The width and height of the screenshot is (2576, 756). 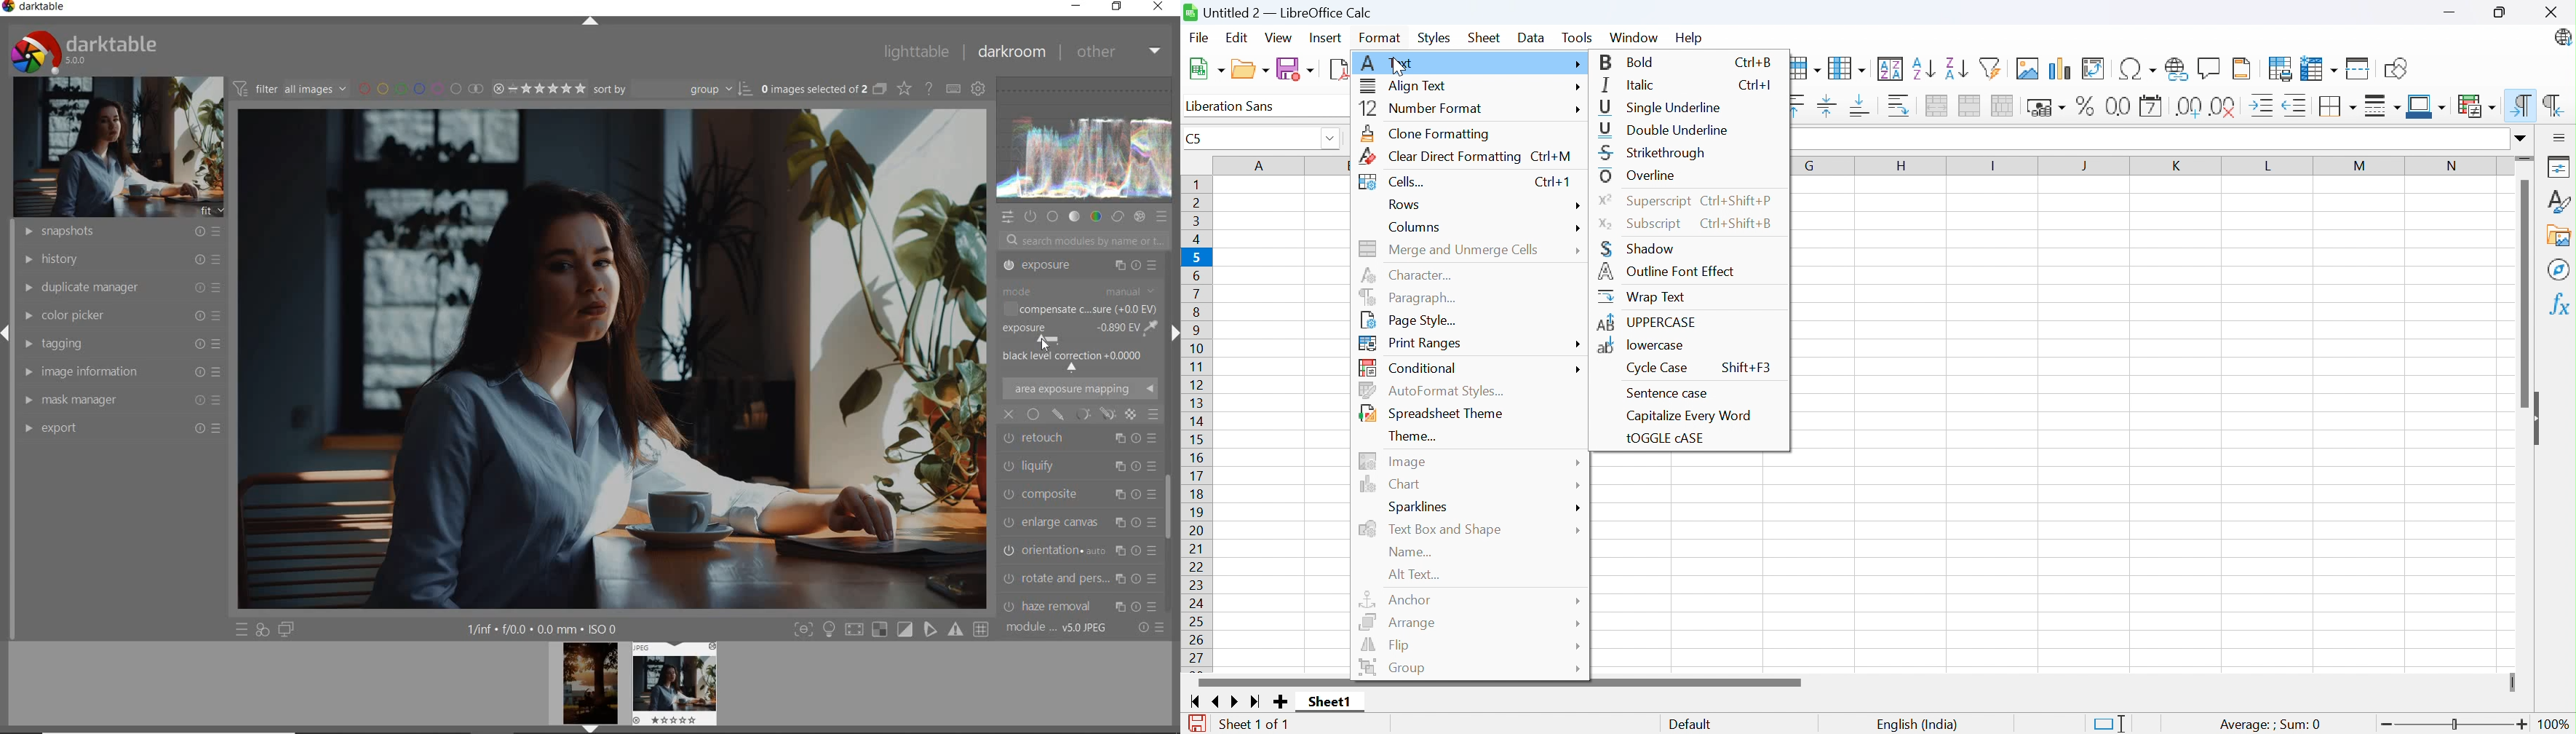 I want to click on SHOW ONLY ACTIVE MODULES, so click(x=1030, y=217).